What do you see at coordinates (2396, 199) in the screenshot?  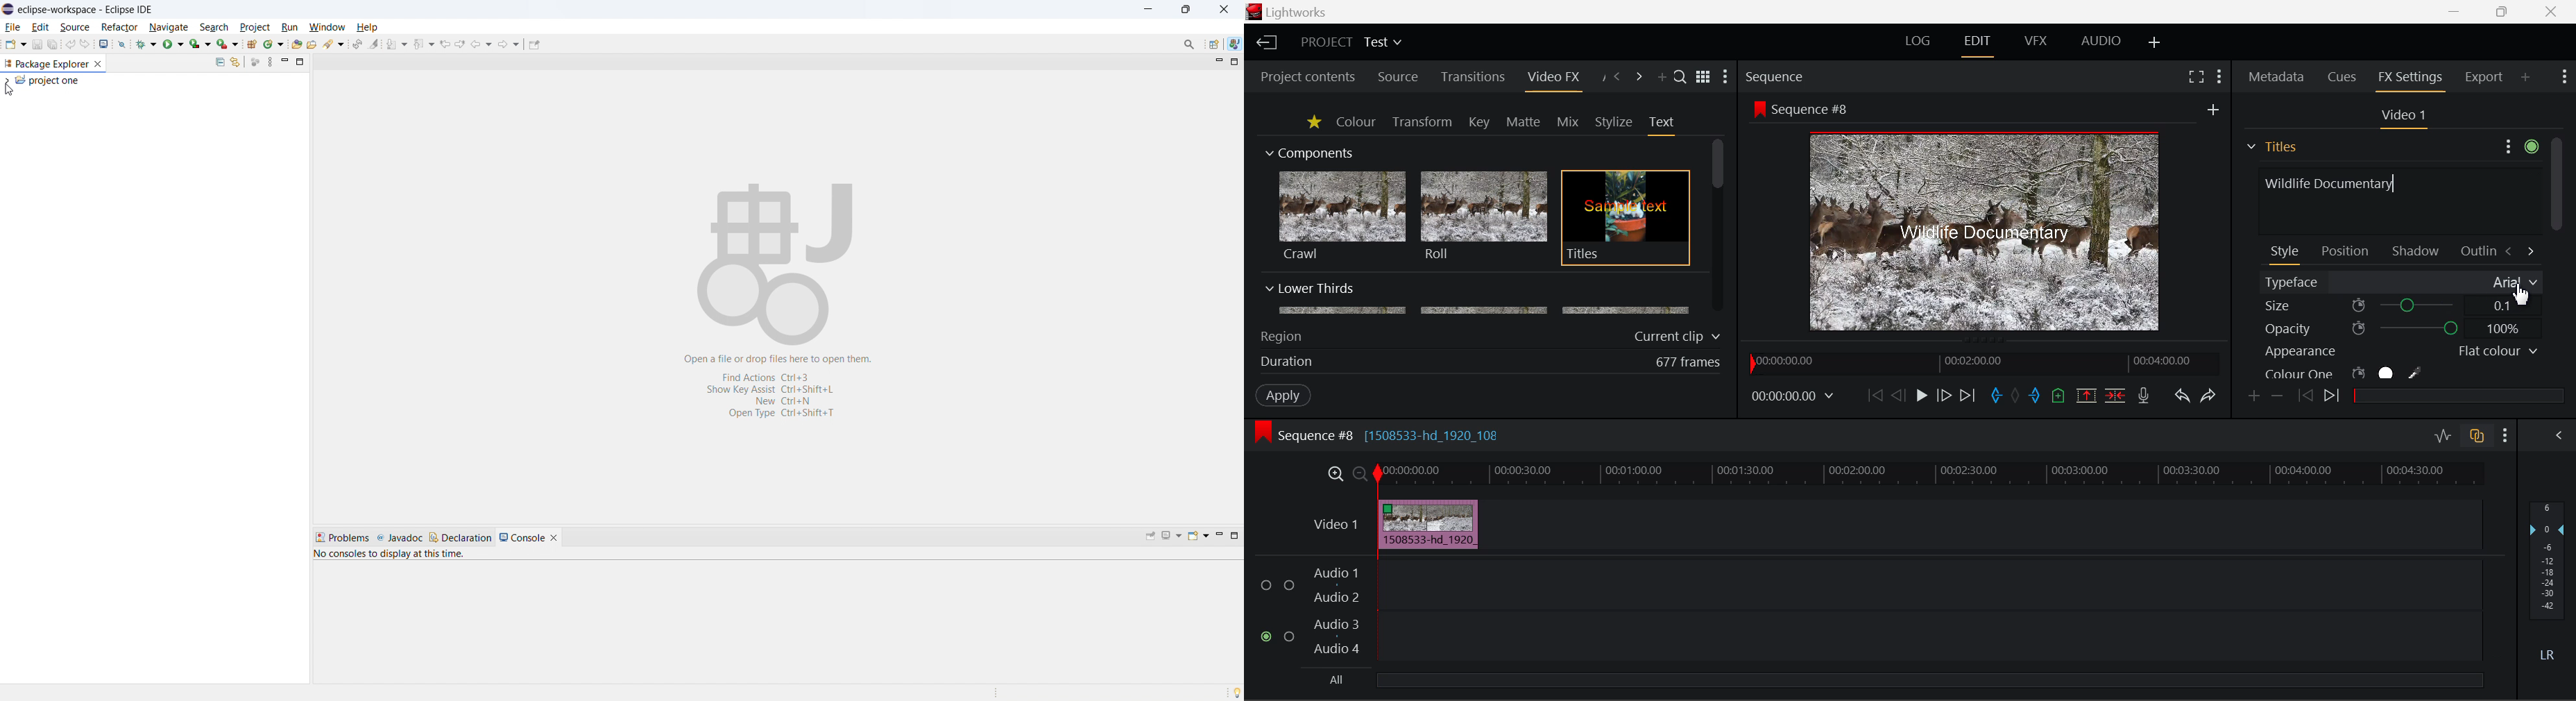 I see `Text Input Field` at bounding box center [2396, 199].